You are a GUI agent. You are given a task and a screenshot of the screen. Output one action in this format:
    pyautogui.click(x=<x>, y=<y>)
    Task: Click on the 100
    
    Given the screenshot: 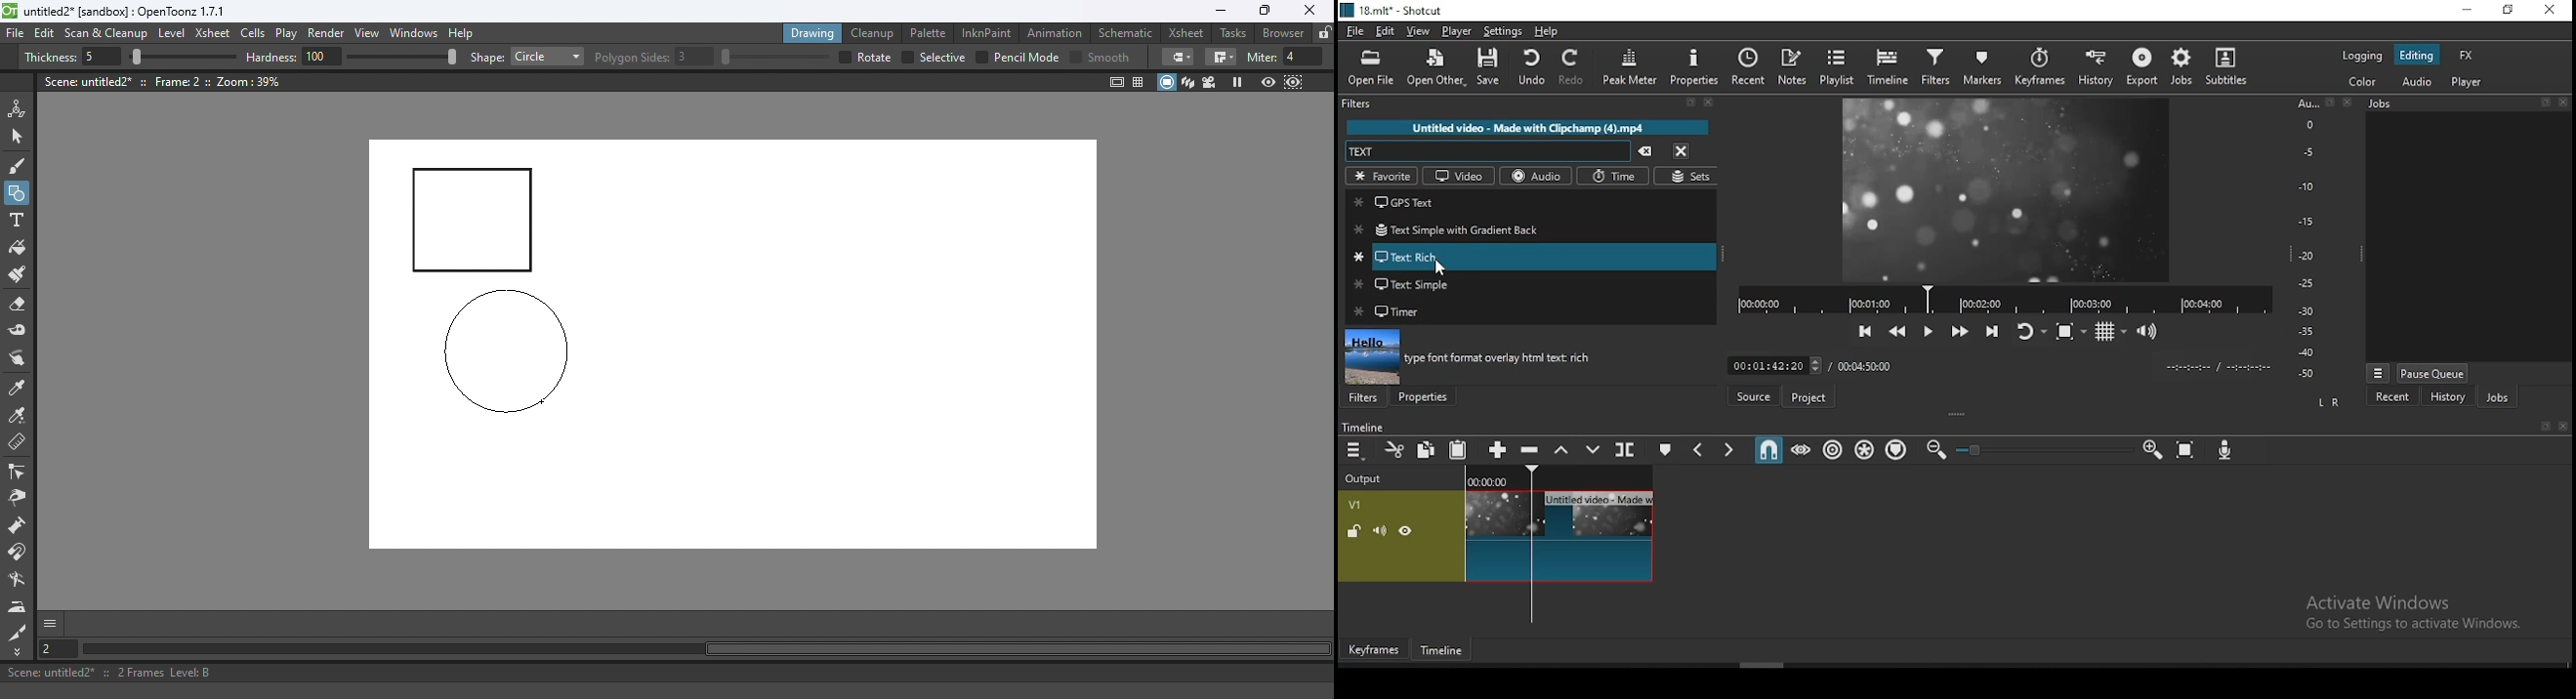 What is the action you would take?
    pyautogui.click(x=322, y=56)
    